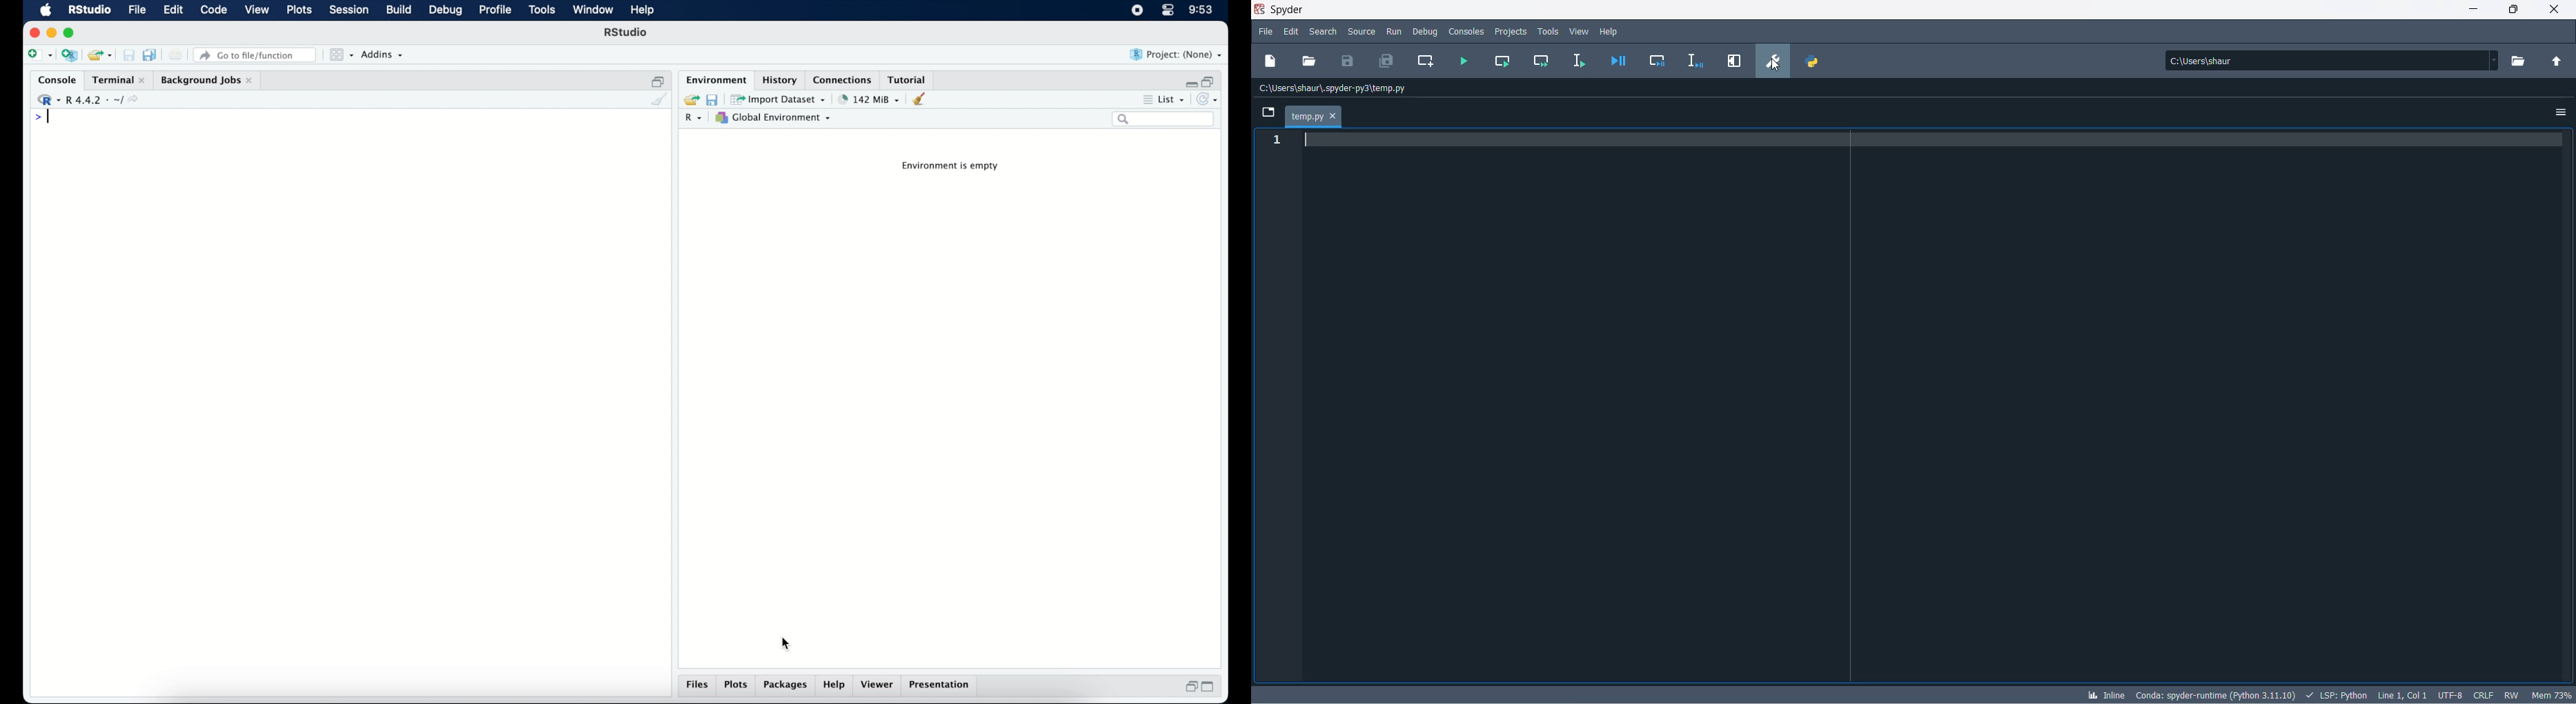 This screenshot has width=2576, height=728. Describe the element at coordinates (1542, 61) in the screenshot. I see `run current cell` at that location.